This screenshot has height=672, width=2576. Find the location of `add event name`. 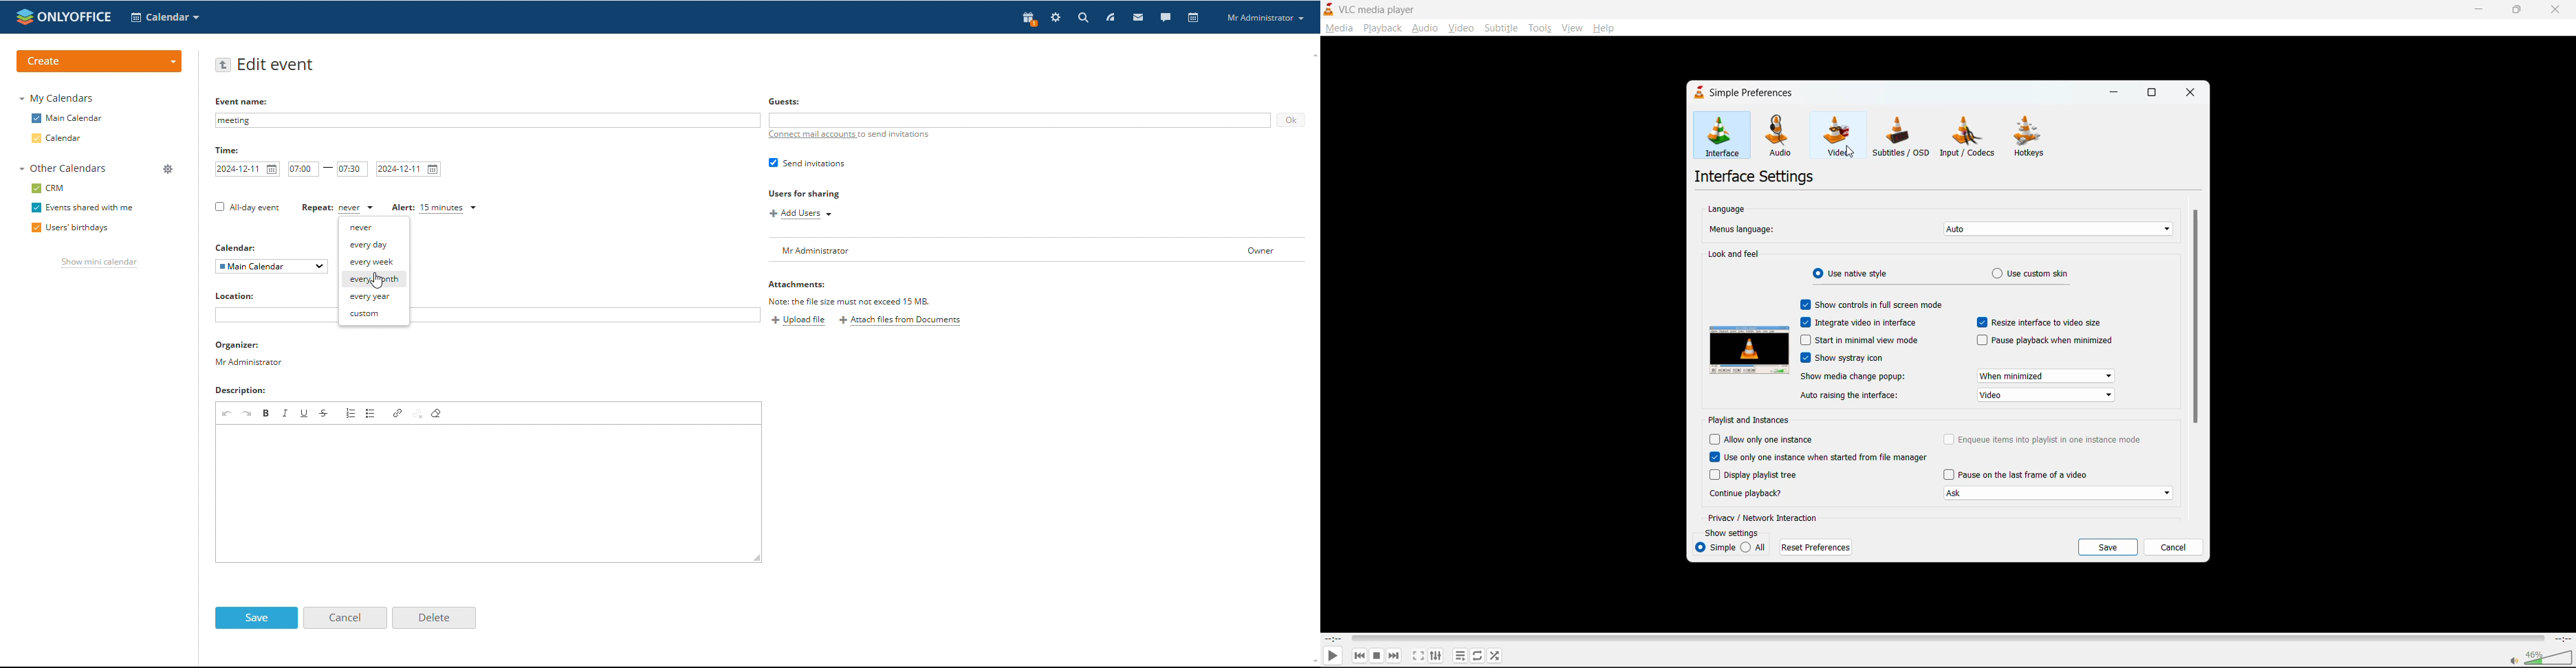

add event name is located at coordinates (487, 120).